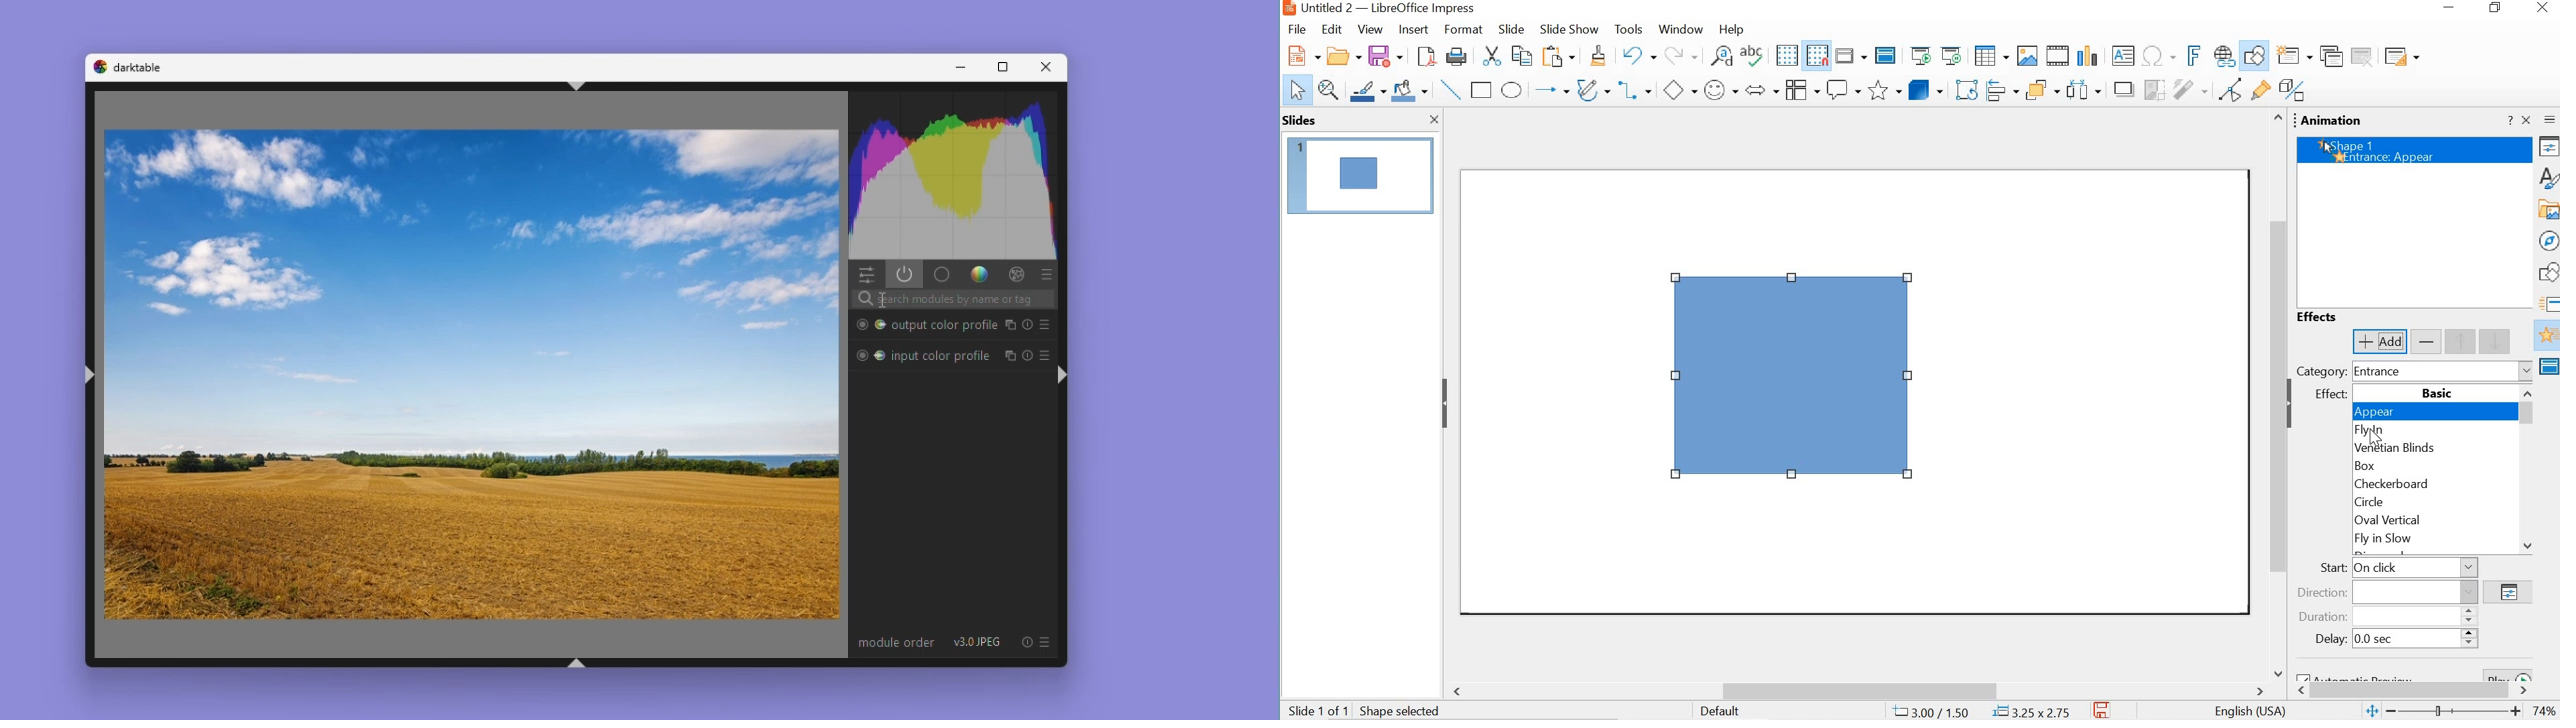 The height and width of the screenshot is (728, 2576). I want to click on sidebar settings, so click(2550, 119).